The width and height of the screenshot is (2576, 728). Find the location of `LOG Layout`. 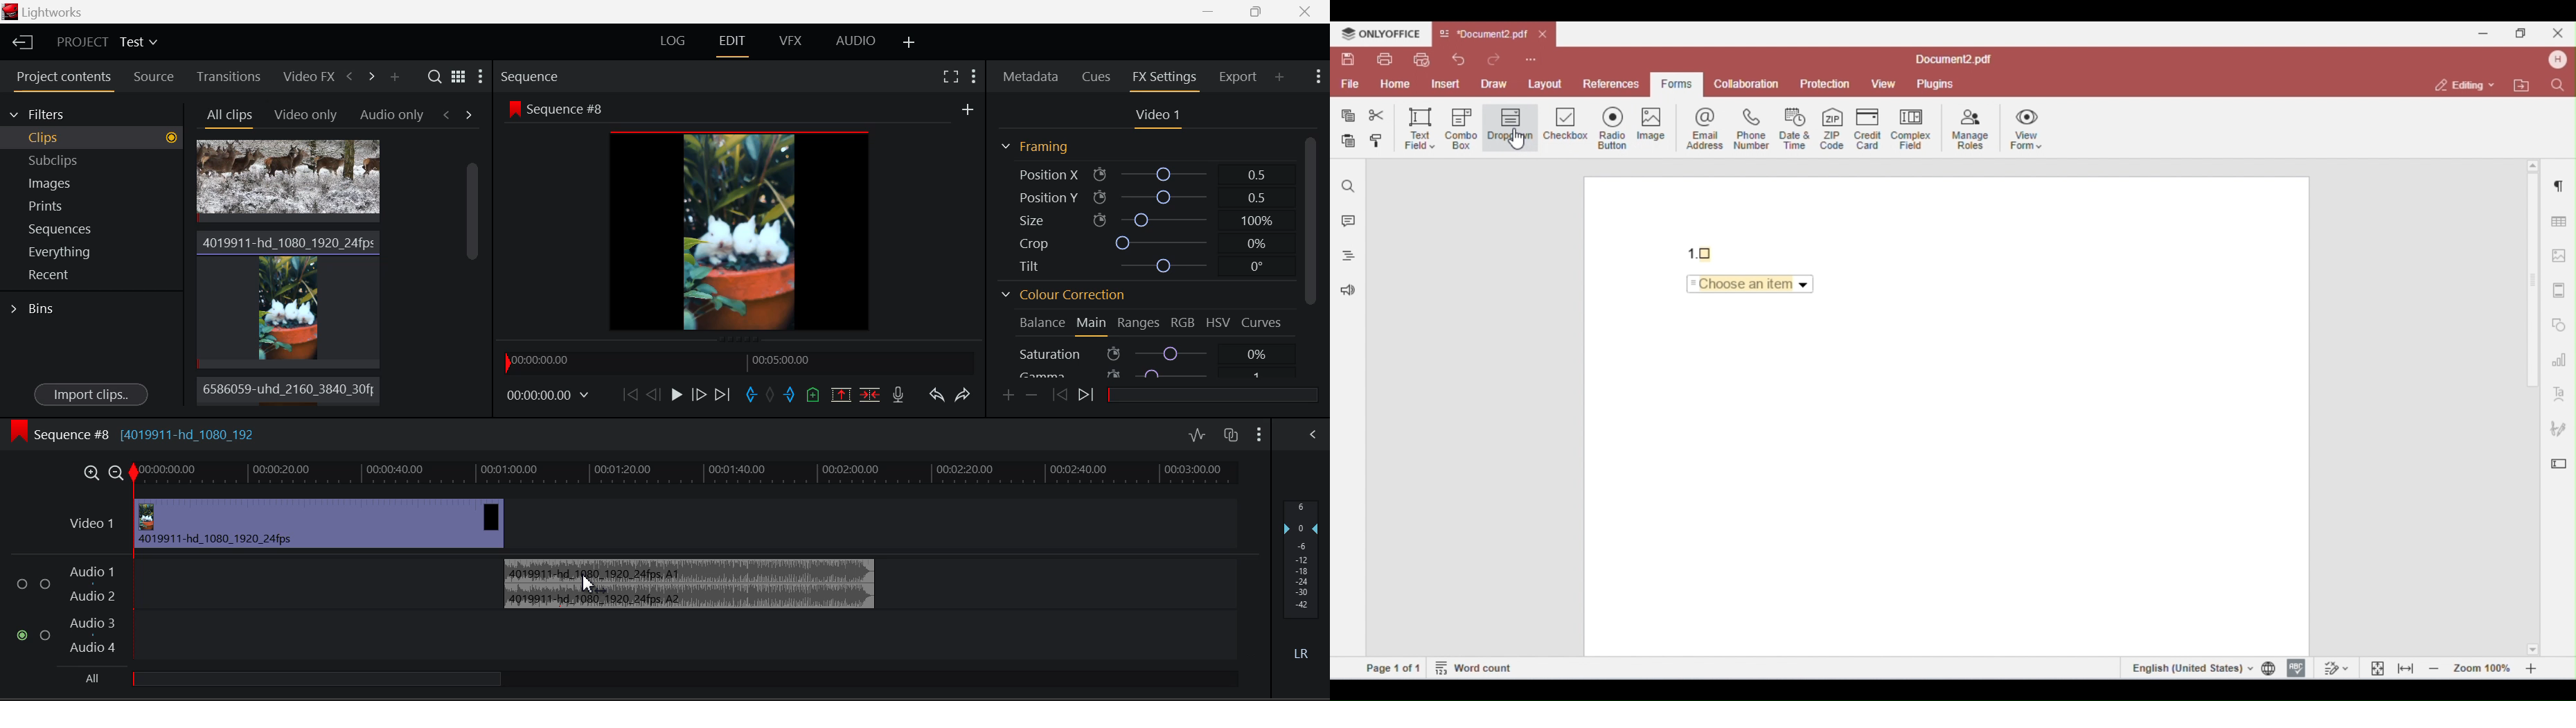

LOG Layout is located at coordinates (673, 41).